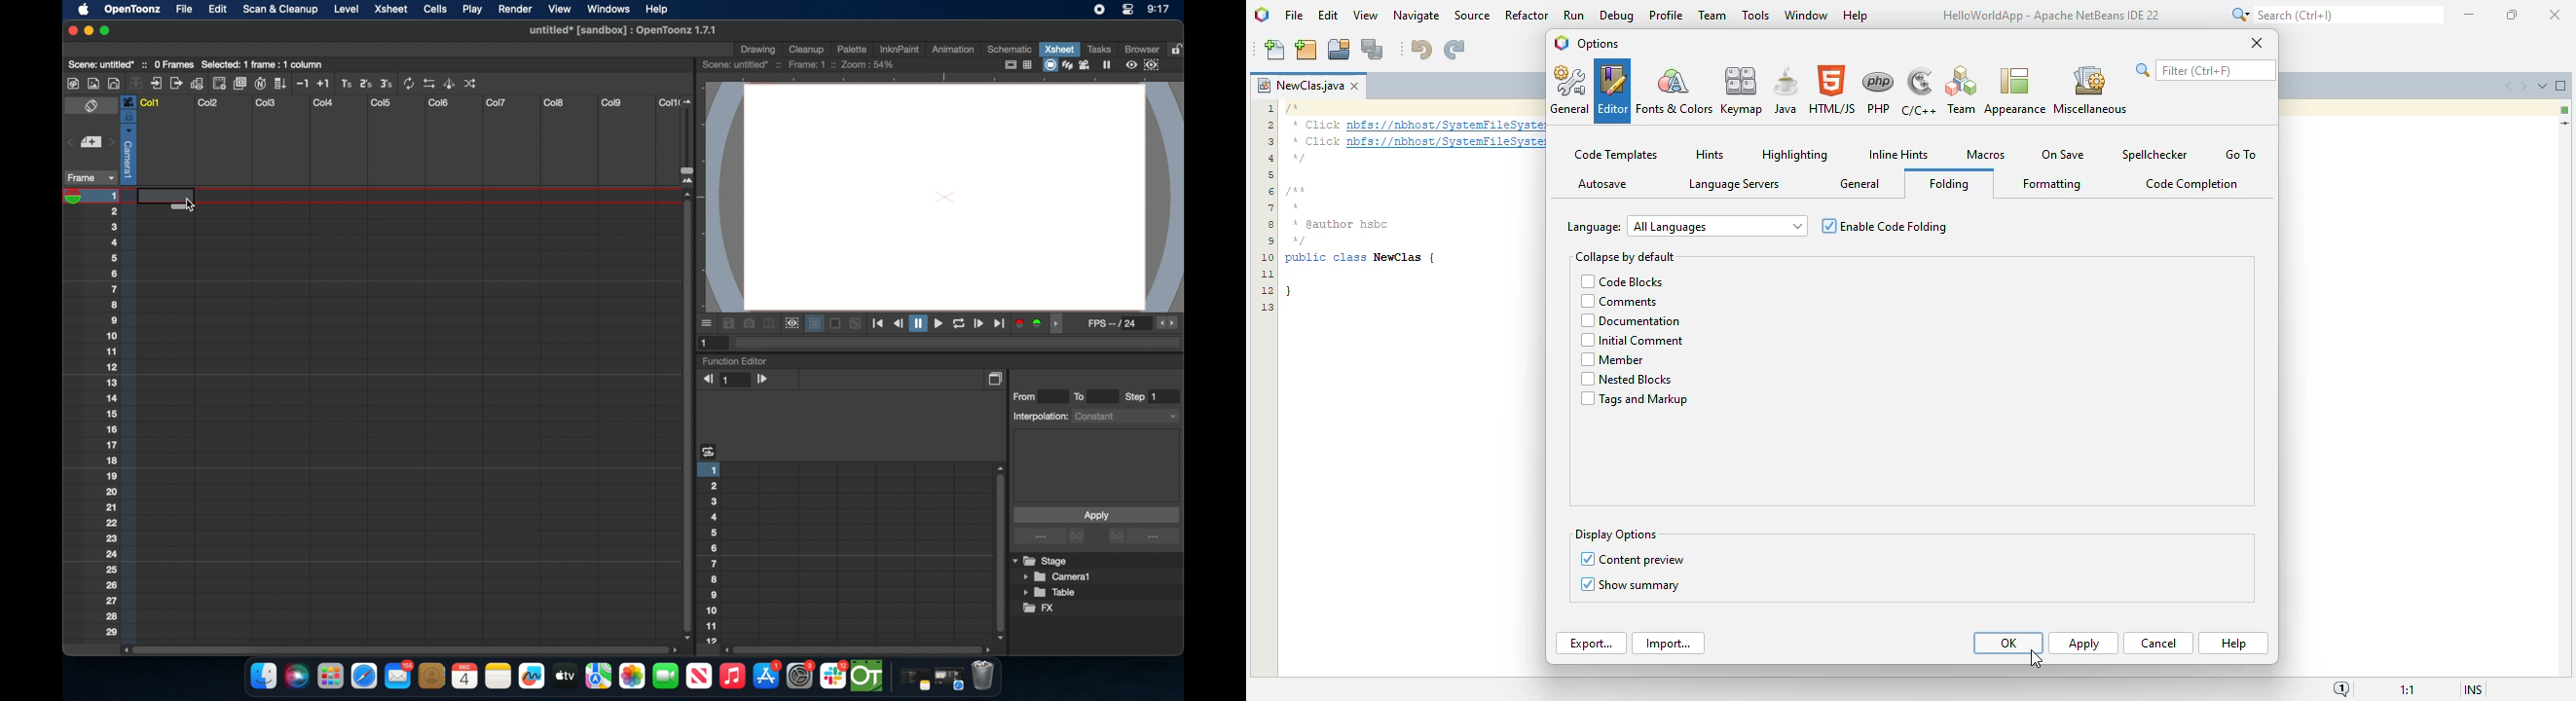 The width and height of the screenshot is (2576, 728). What do you see at coordinates (1354, 86) in the screenshot?
I see `close window` at bounding box center [1354, 86].